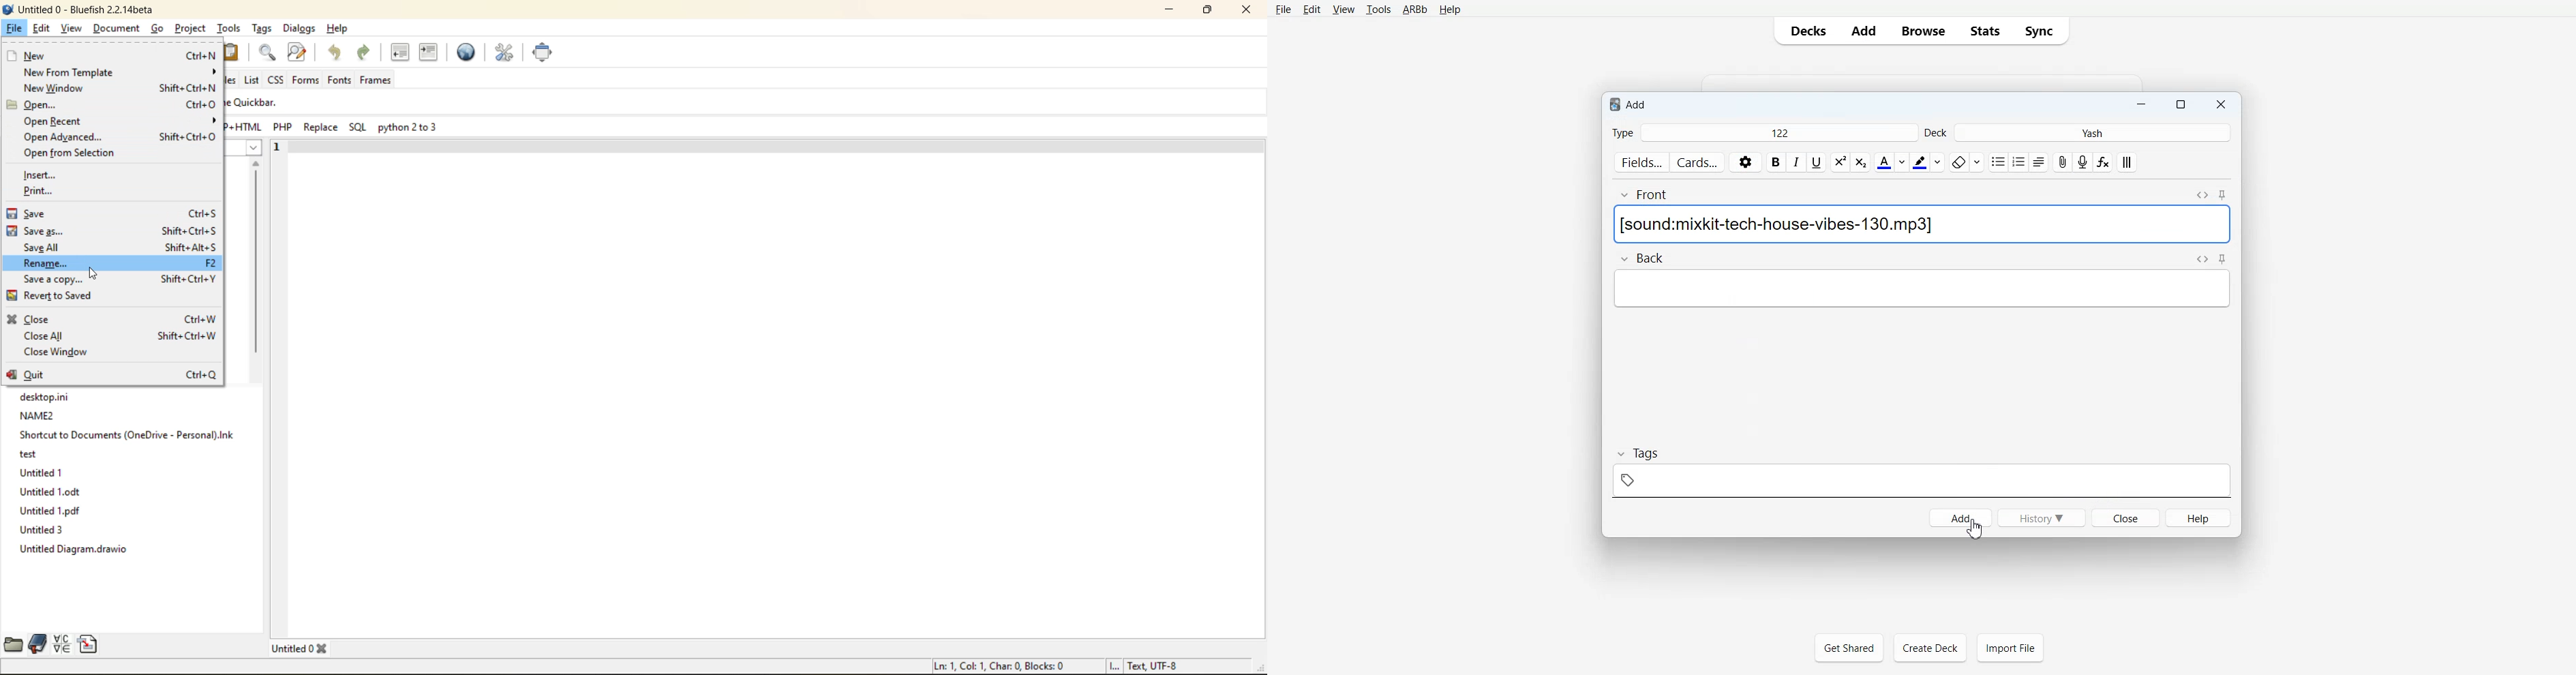 The height and width of the screenshot is (700, 2576). What do you see at coordinates (2042, 31) in the screenshot?
I see `Sync` at bounding box center [2042, 31].